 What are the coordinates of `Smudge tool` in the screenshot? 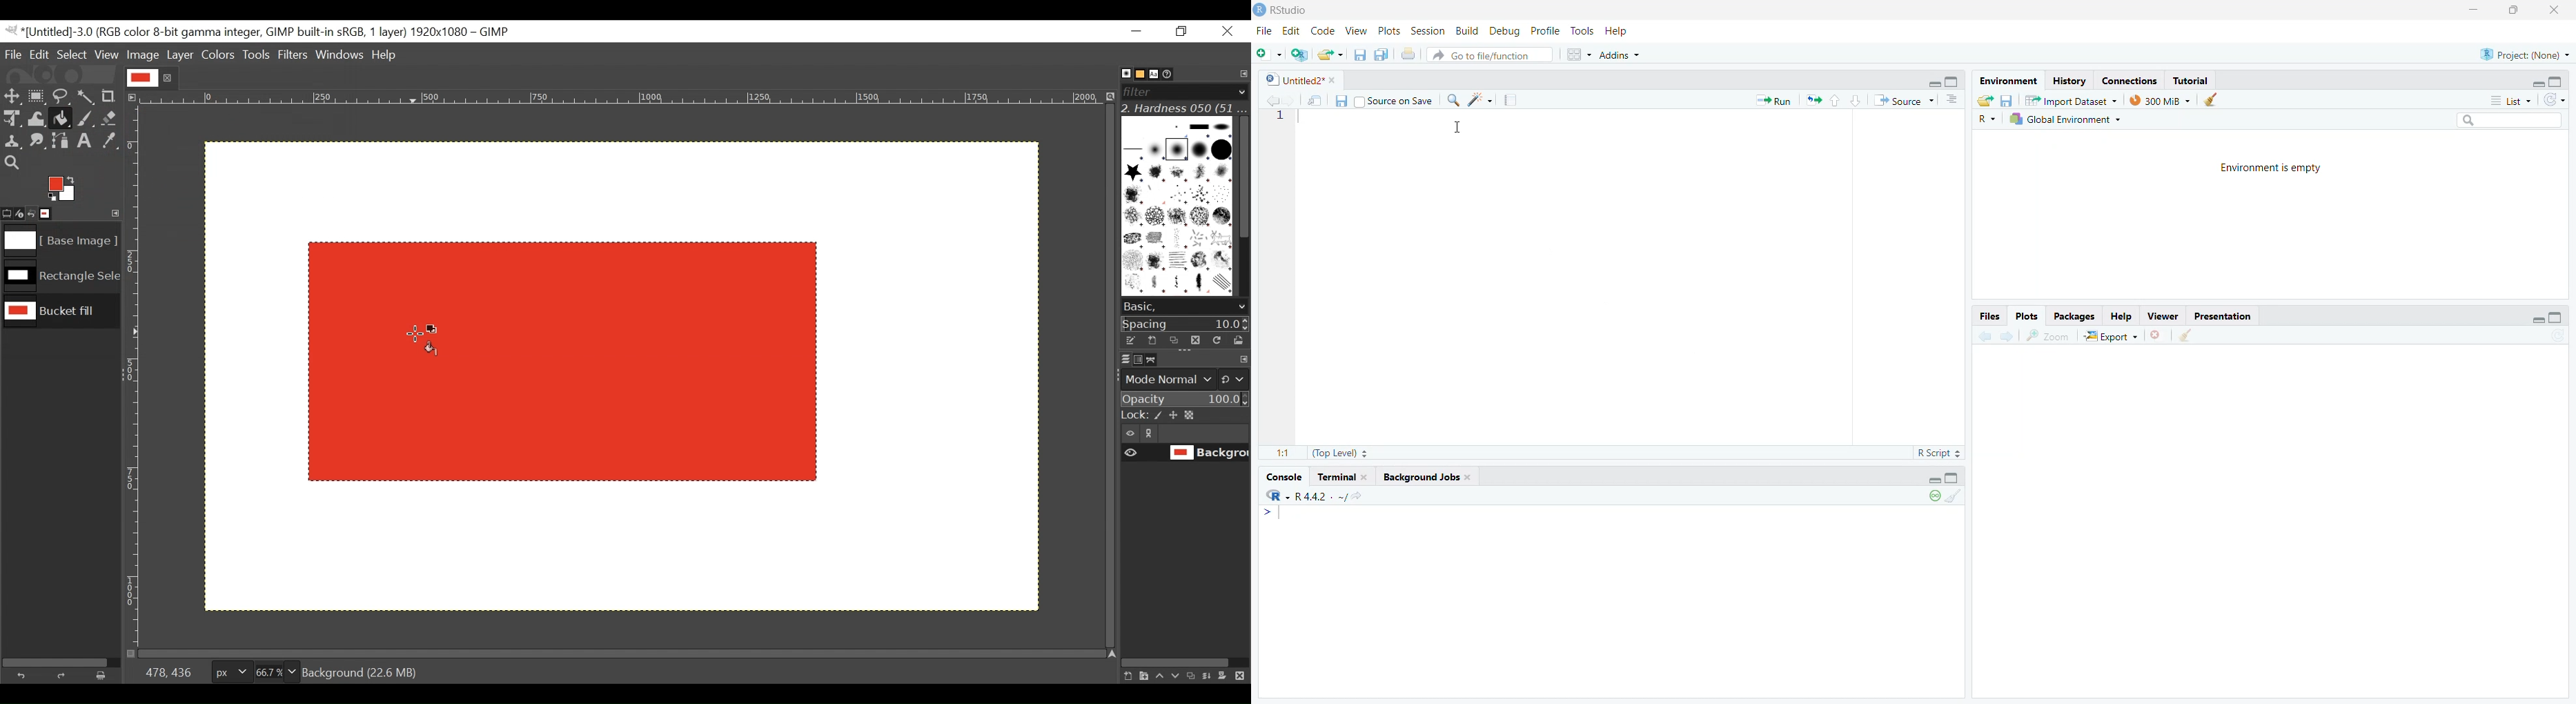 It's located at (38, 142).